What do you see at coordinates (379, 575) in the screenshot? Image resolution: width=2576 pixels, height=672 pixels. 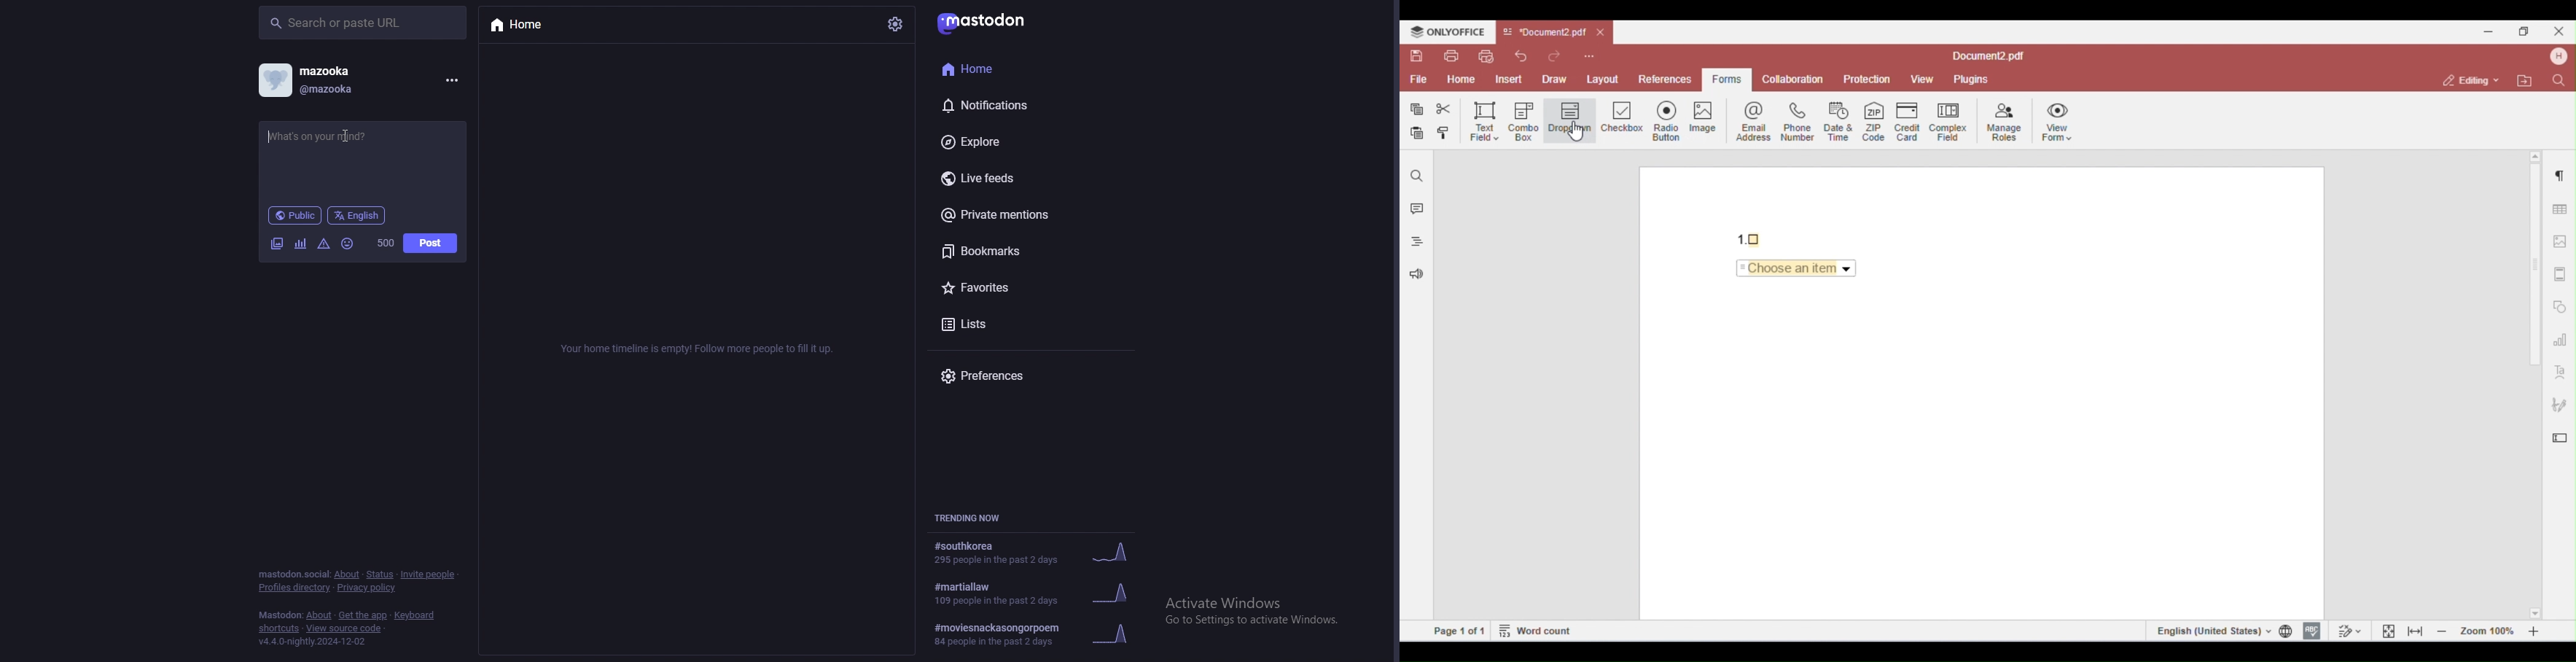 I see `status` at bounding box center [379, 575].